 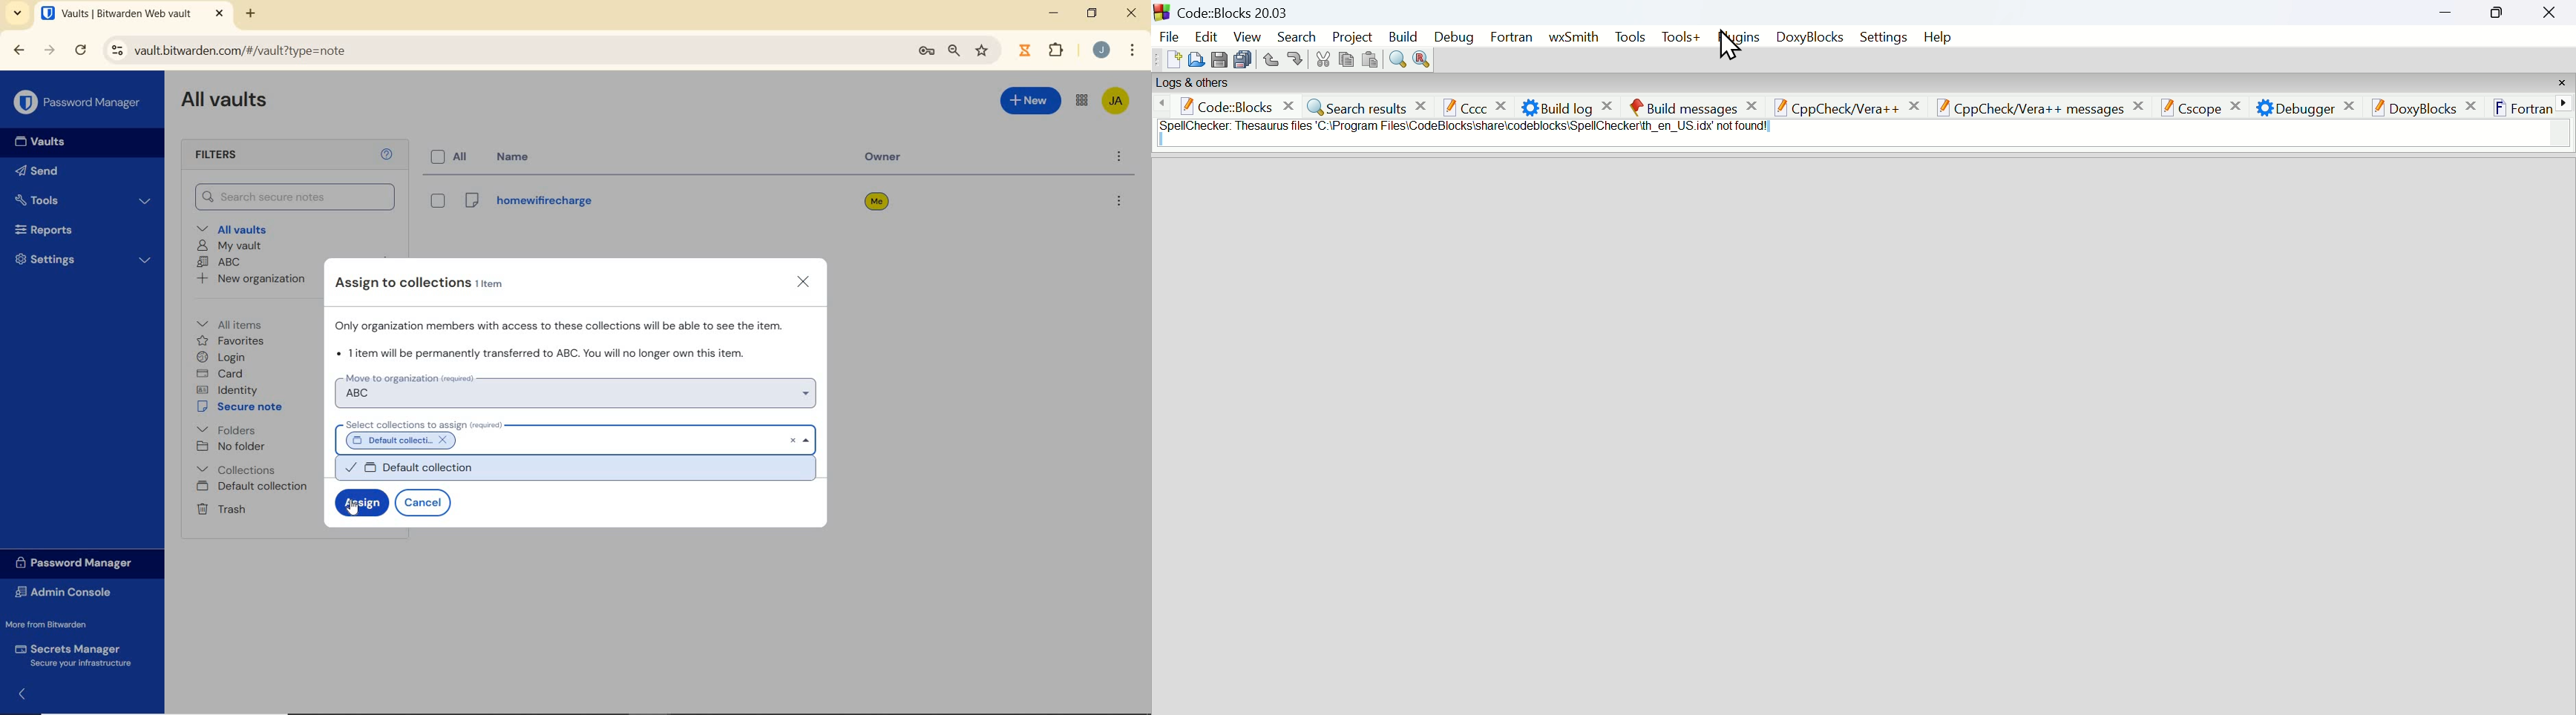 I want to click on Navigation, so click(x=1455, y=37).